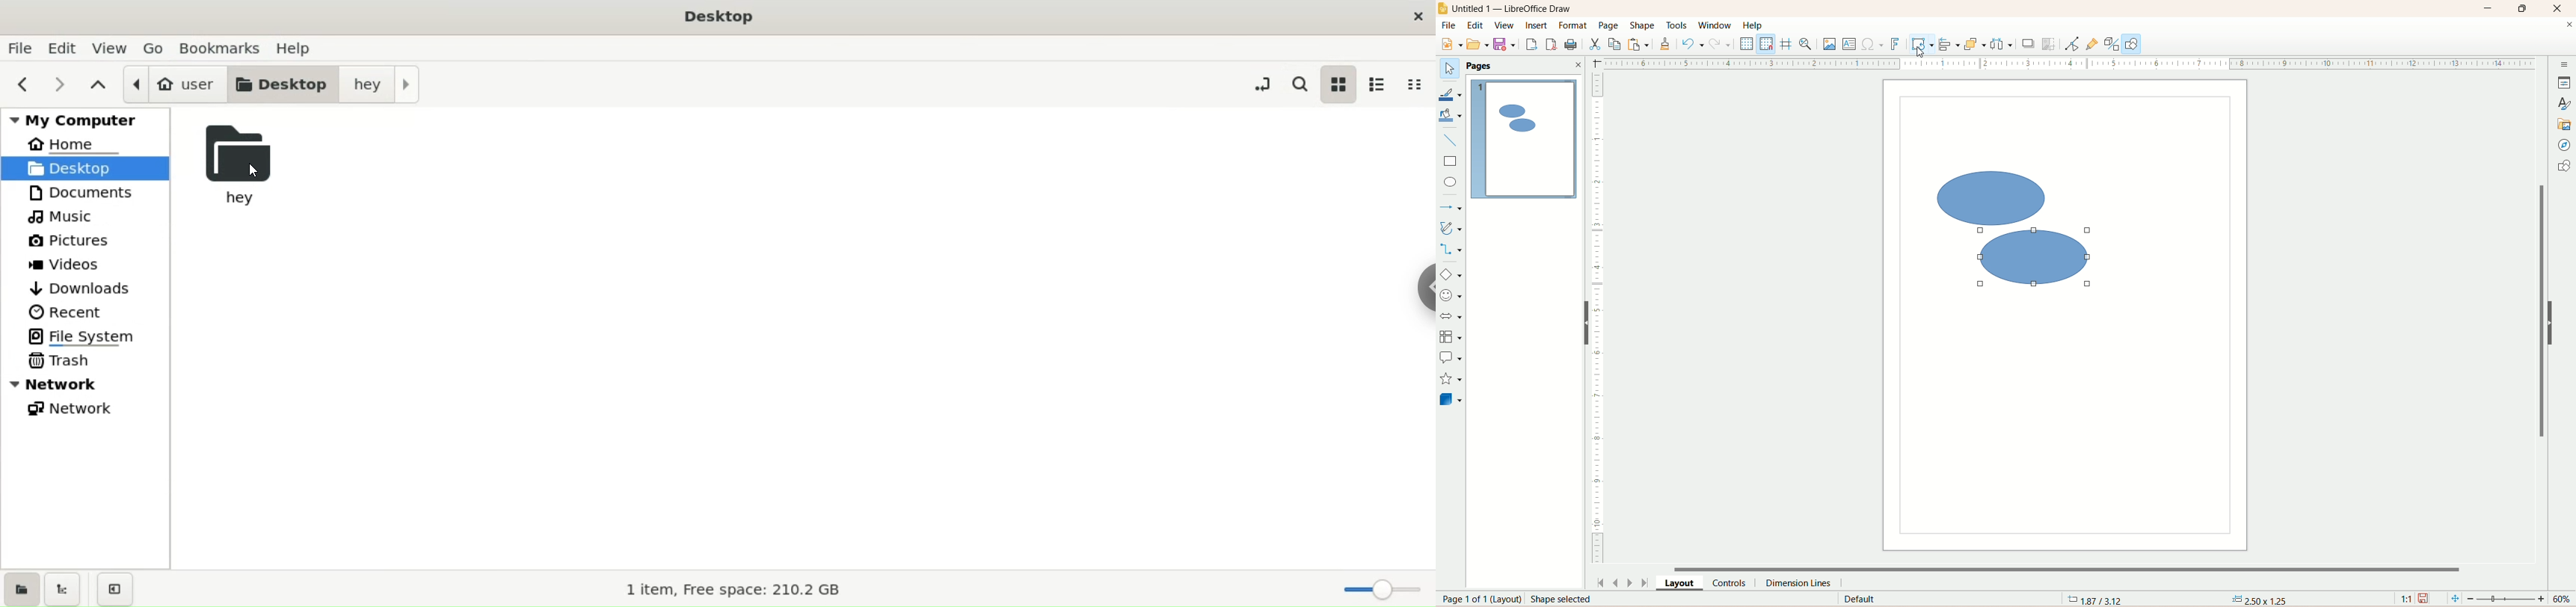  What do you see at coordinates (1575, 45) in the screenshot?
I see `print` at bounding box center [1575, 45].